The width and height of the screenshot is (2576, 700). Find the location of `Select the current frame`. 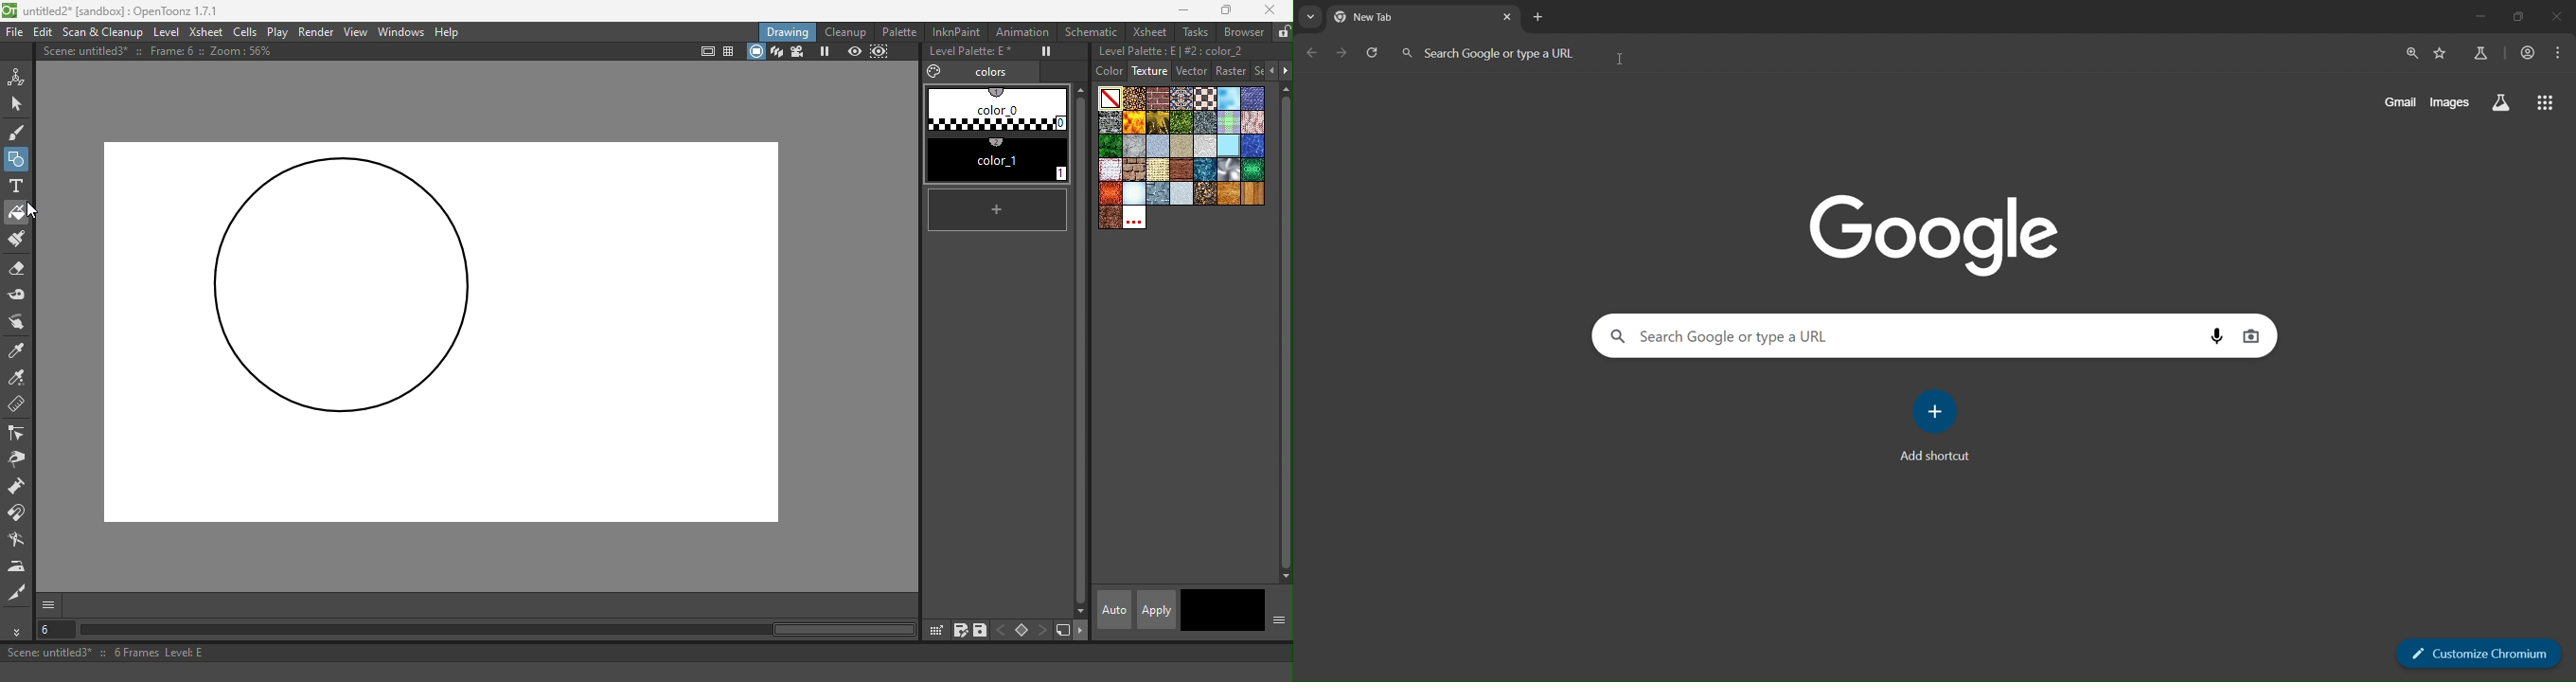

Select the current frame is located at coordinates (58, 631).